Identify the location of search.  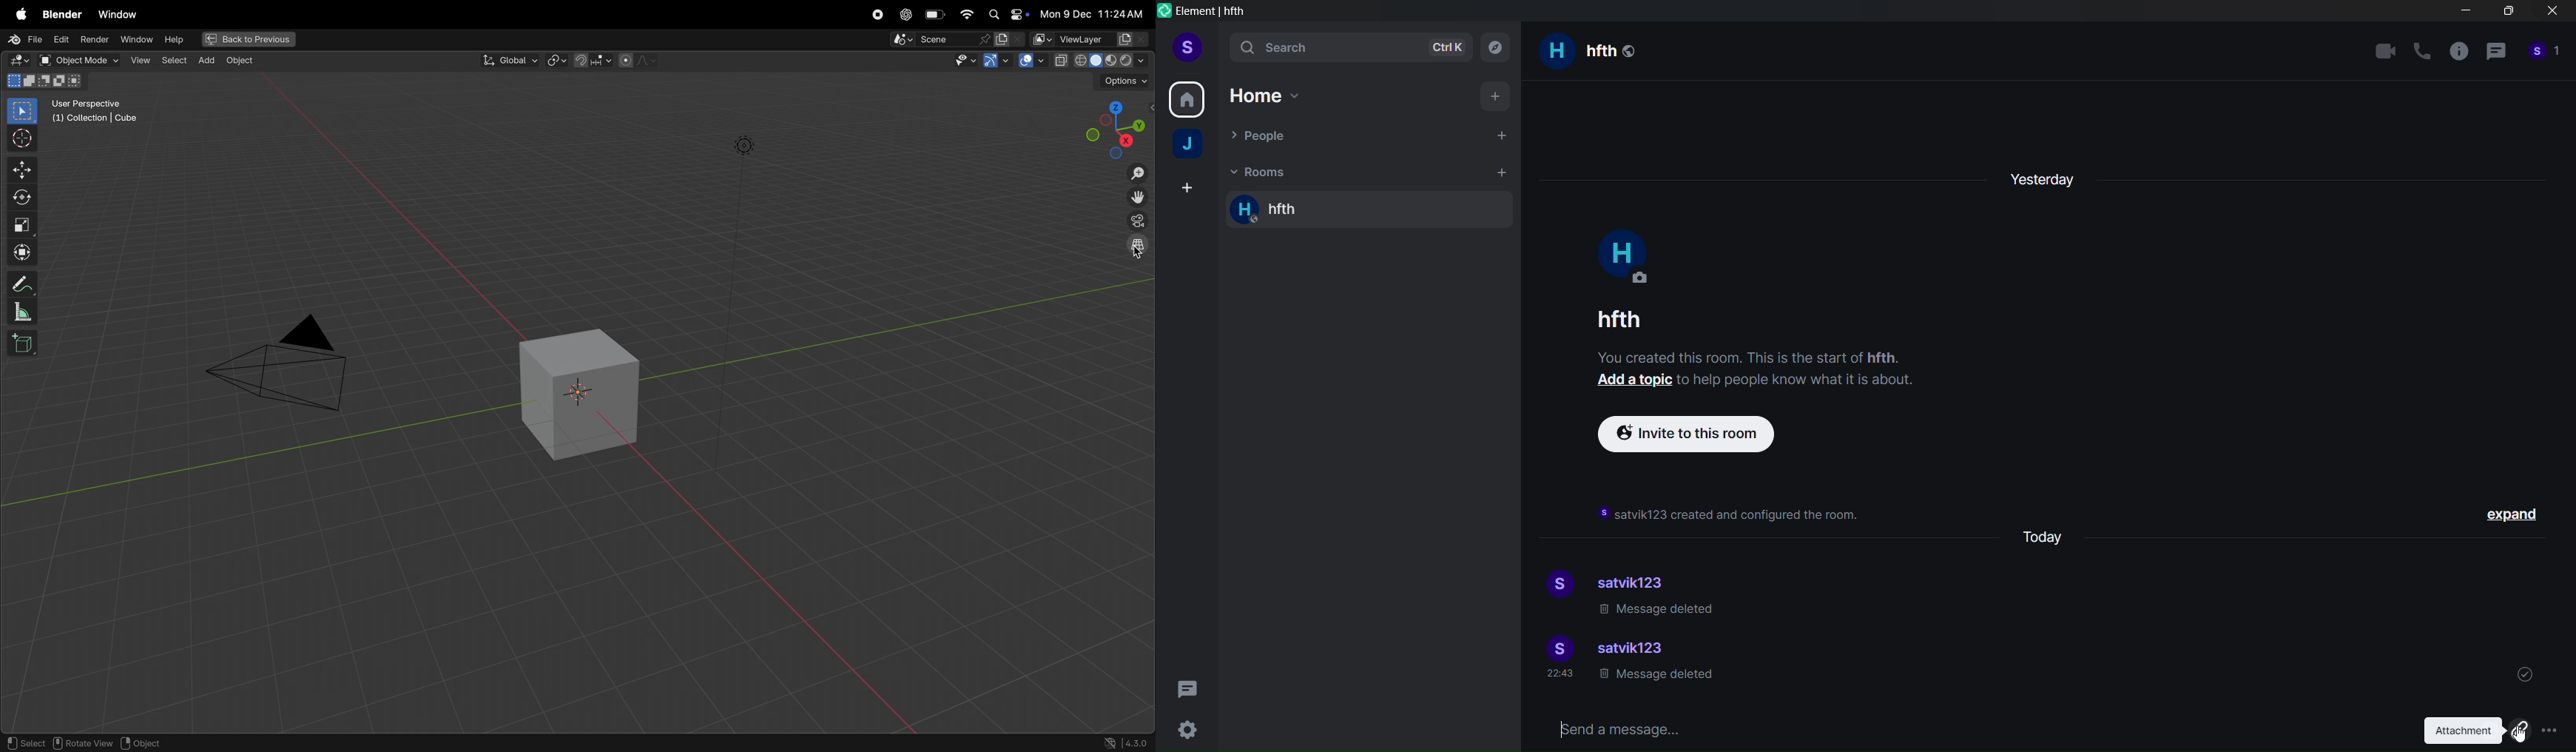
(1347, 49).